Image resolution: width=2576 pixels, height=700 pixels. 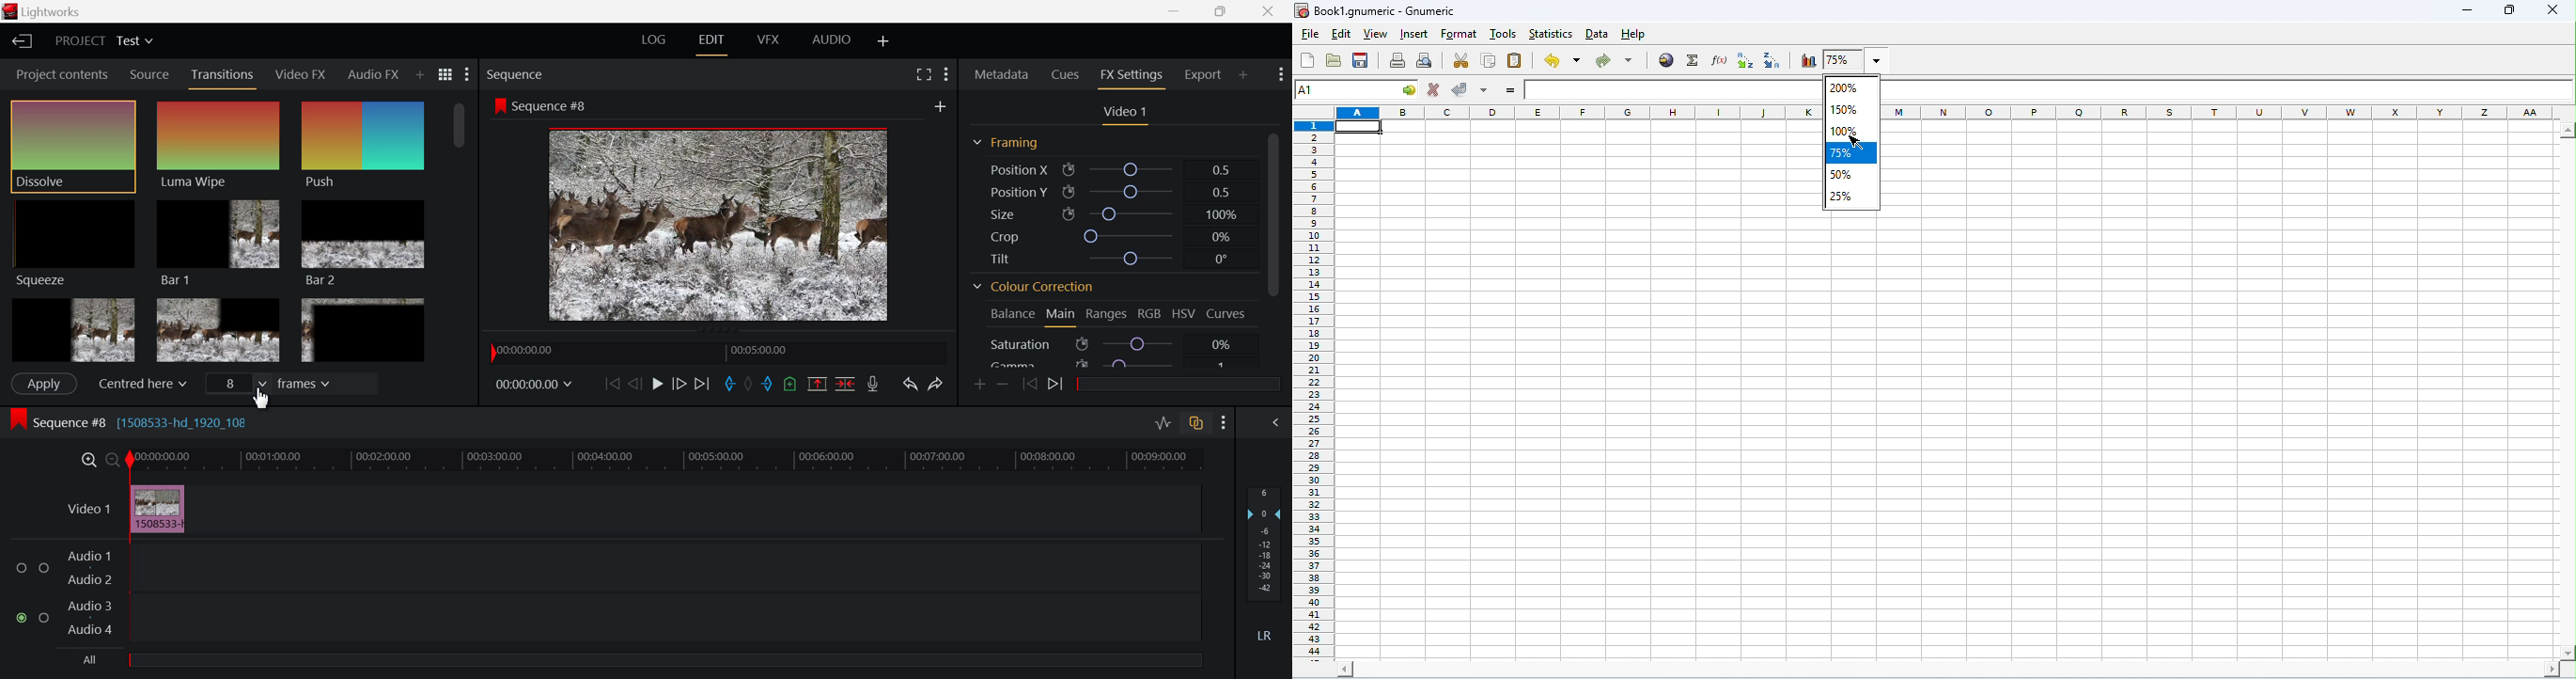 I want to click on Back to Homepage, so click(x=21, y=42).